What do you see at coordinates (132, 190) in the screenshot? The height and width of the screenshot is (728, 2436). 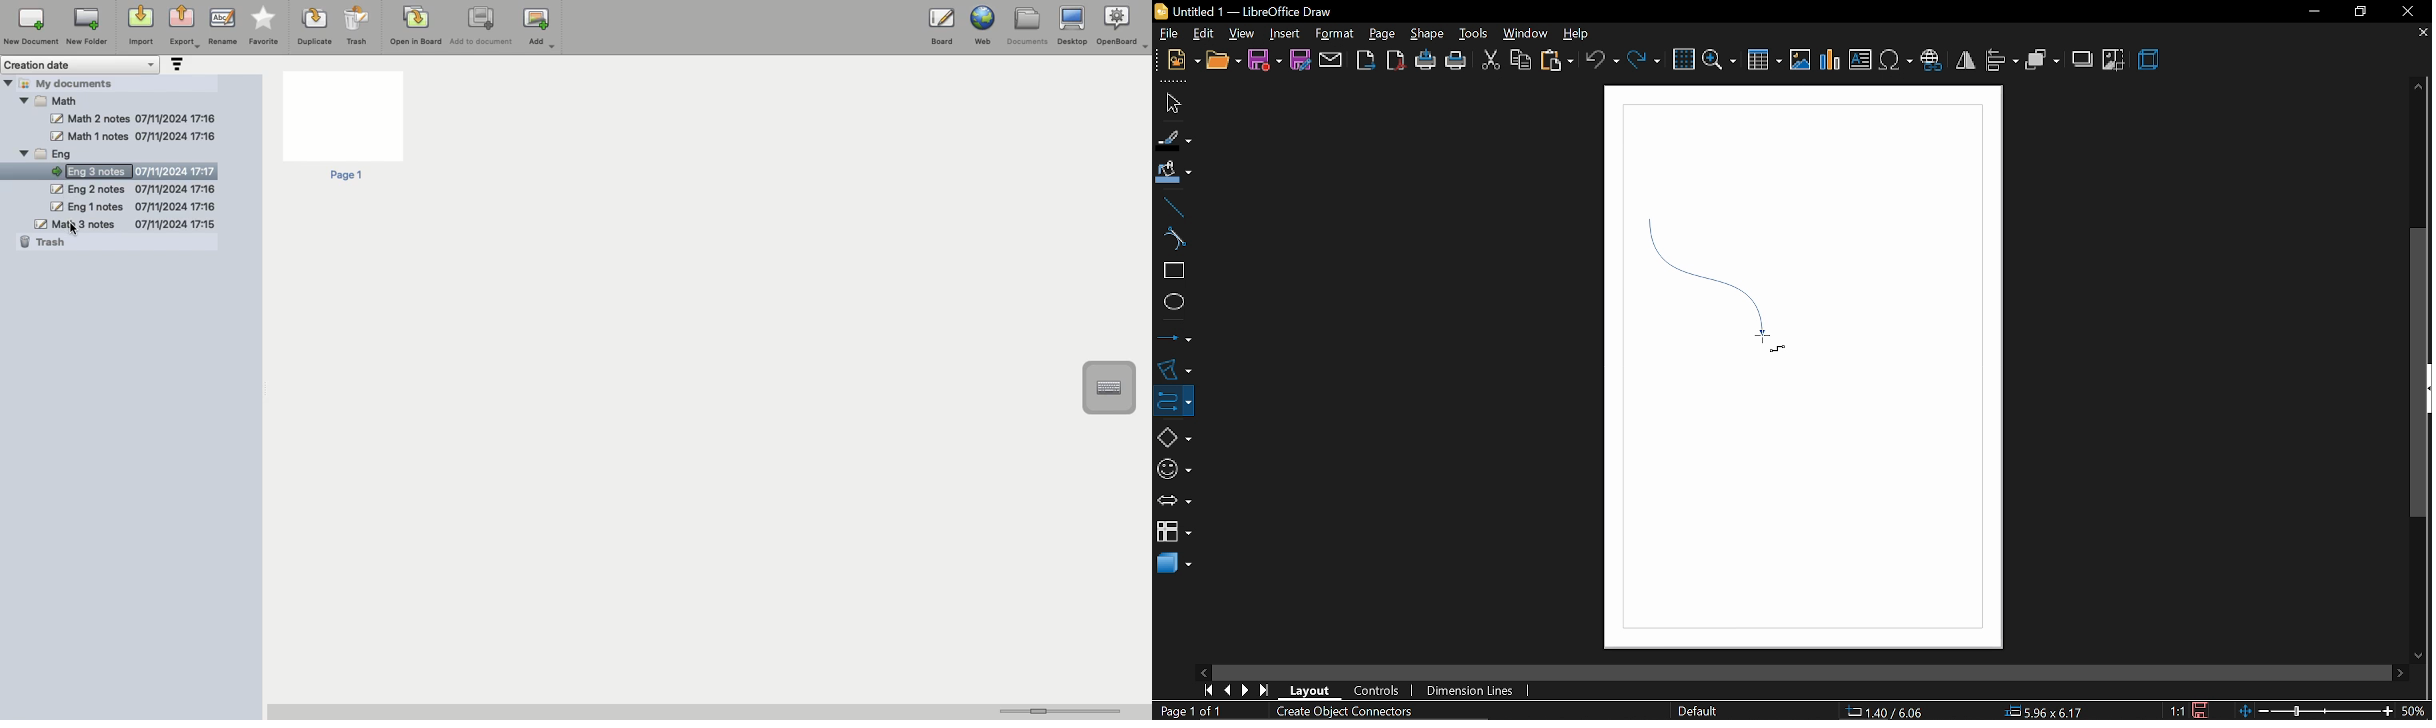 I see `Eng 2 notes` at bounding box center [132, 190].